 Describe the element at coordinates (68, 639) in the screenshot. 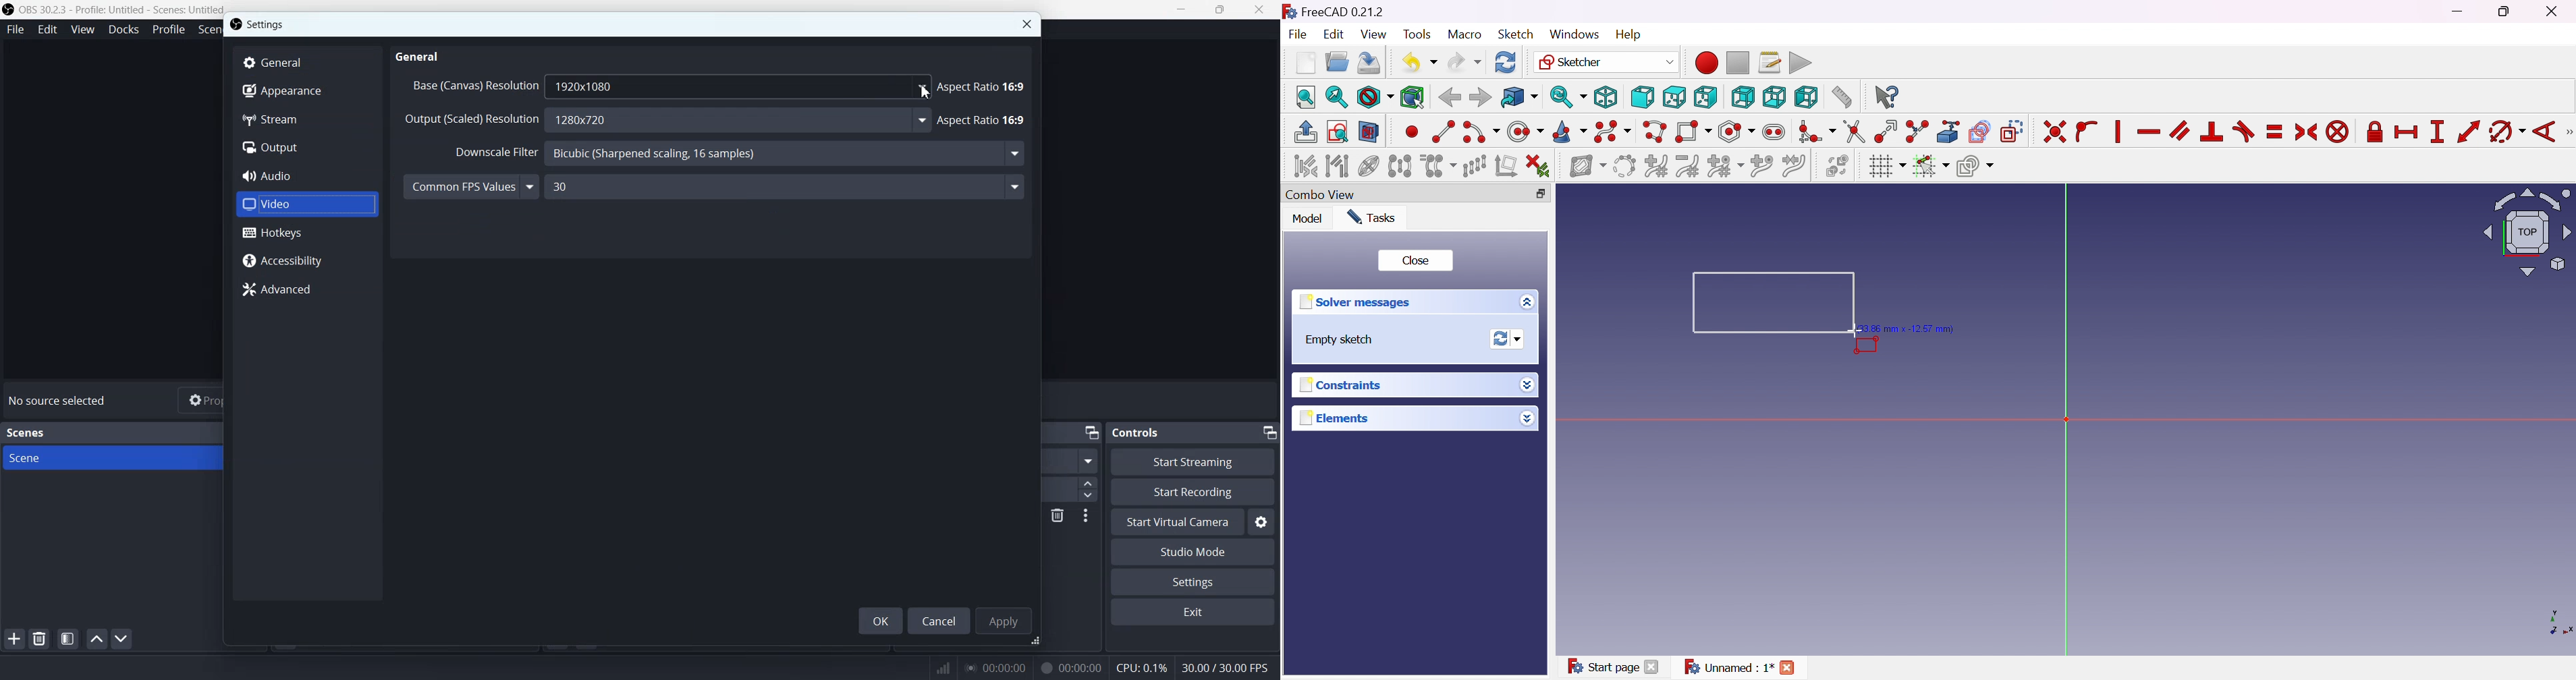

I see `Open scene filter` at that location.